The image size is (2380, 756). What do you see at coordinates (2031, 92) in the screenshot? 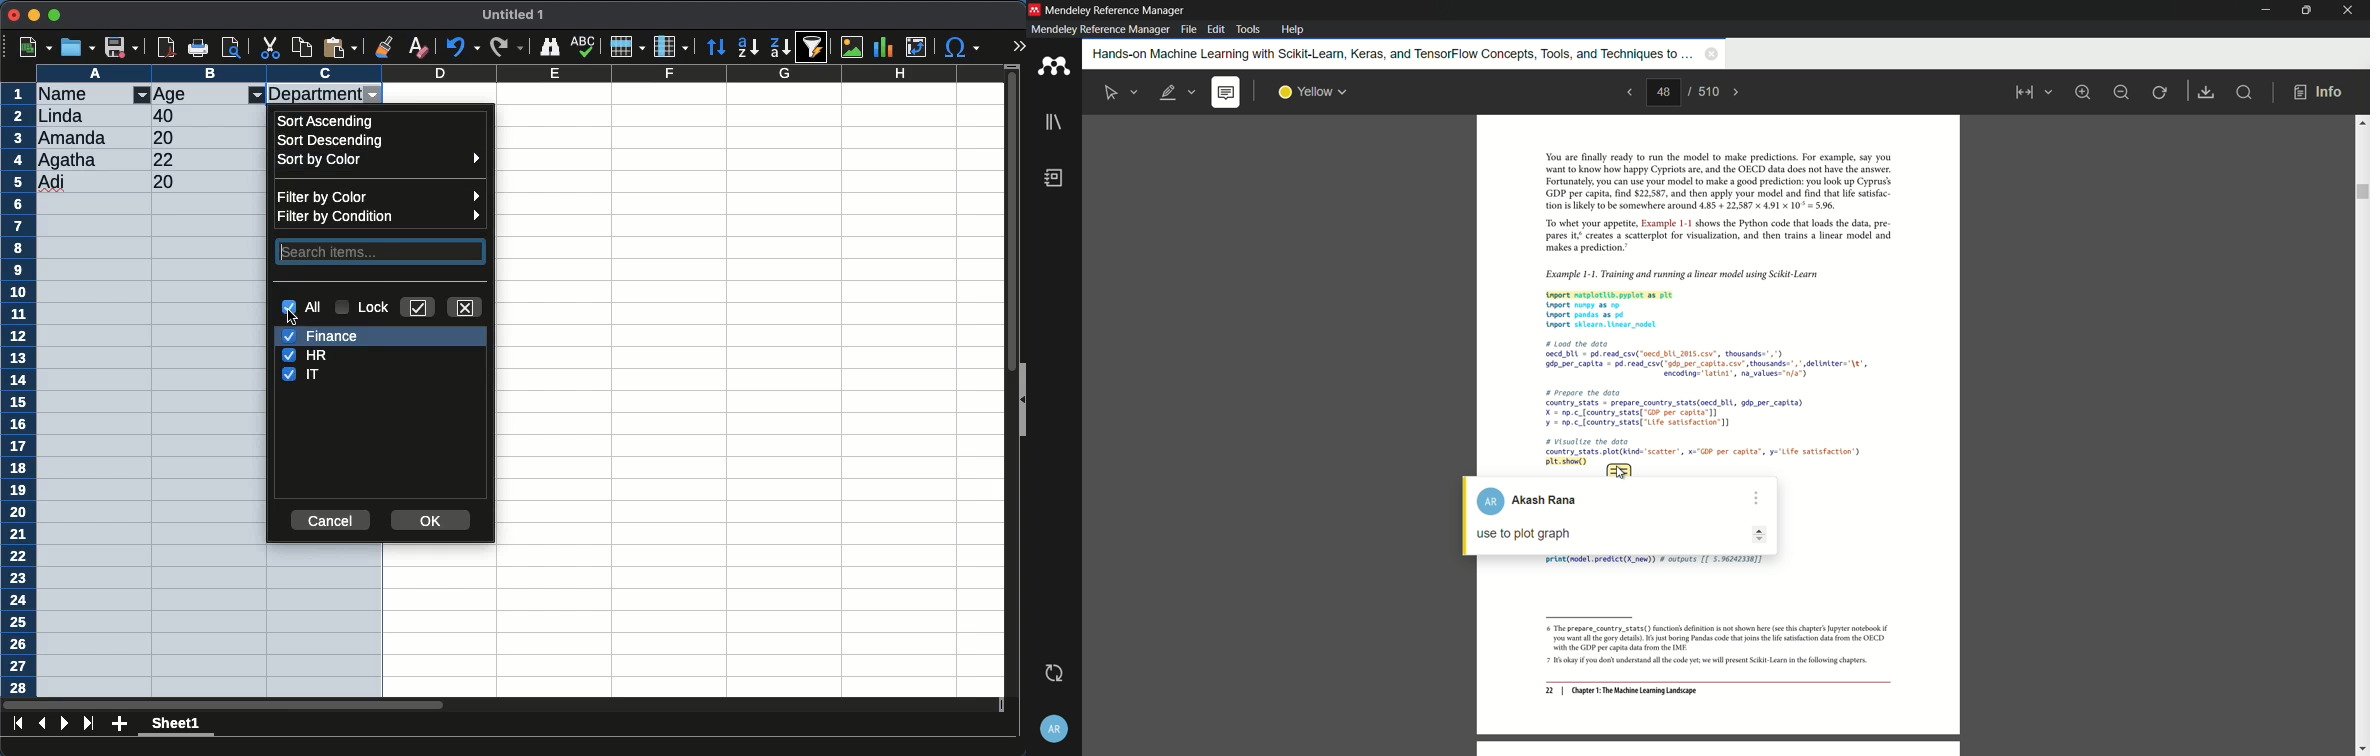
I see `view mode` at bounding box center [2031, 92].